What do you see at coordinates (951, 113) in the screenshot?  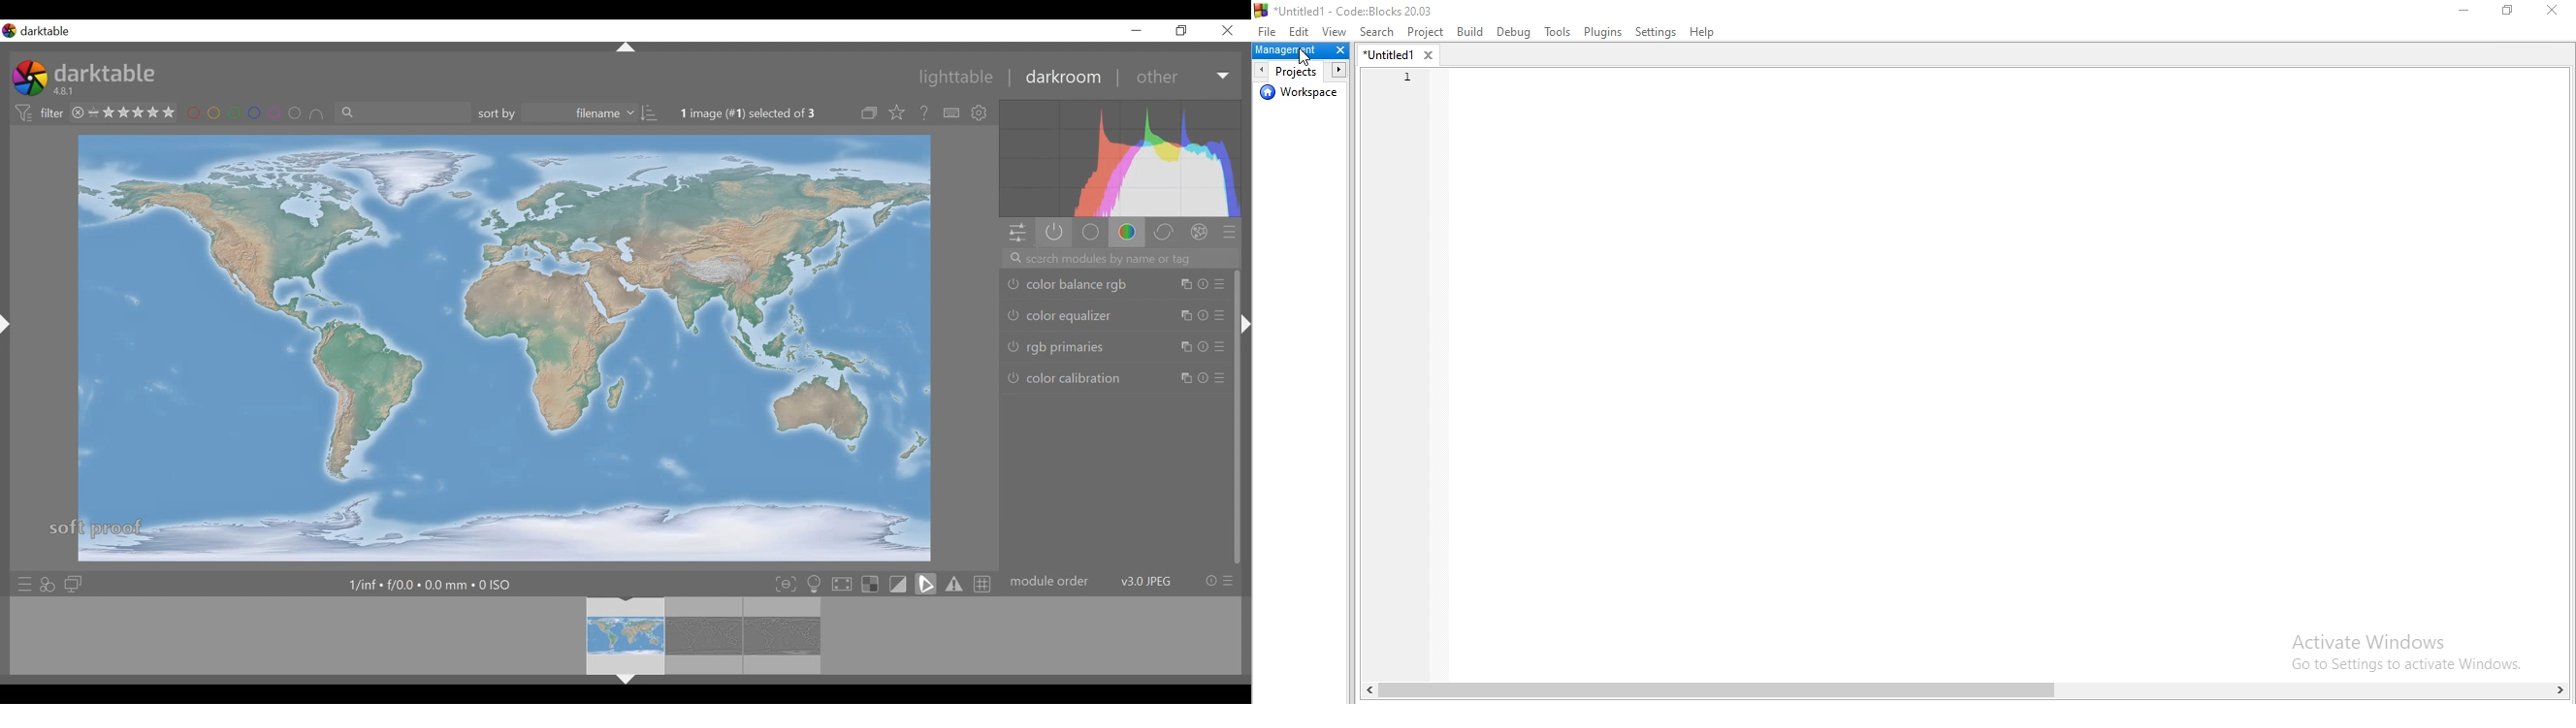 I see `define shortcut` at bounding box center [951, 113].